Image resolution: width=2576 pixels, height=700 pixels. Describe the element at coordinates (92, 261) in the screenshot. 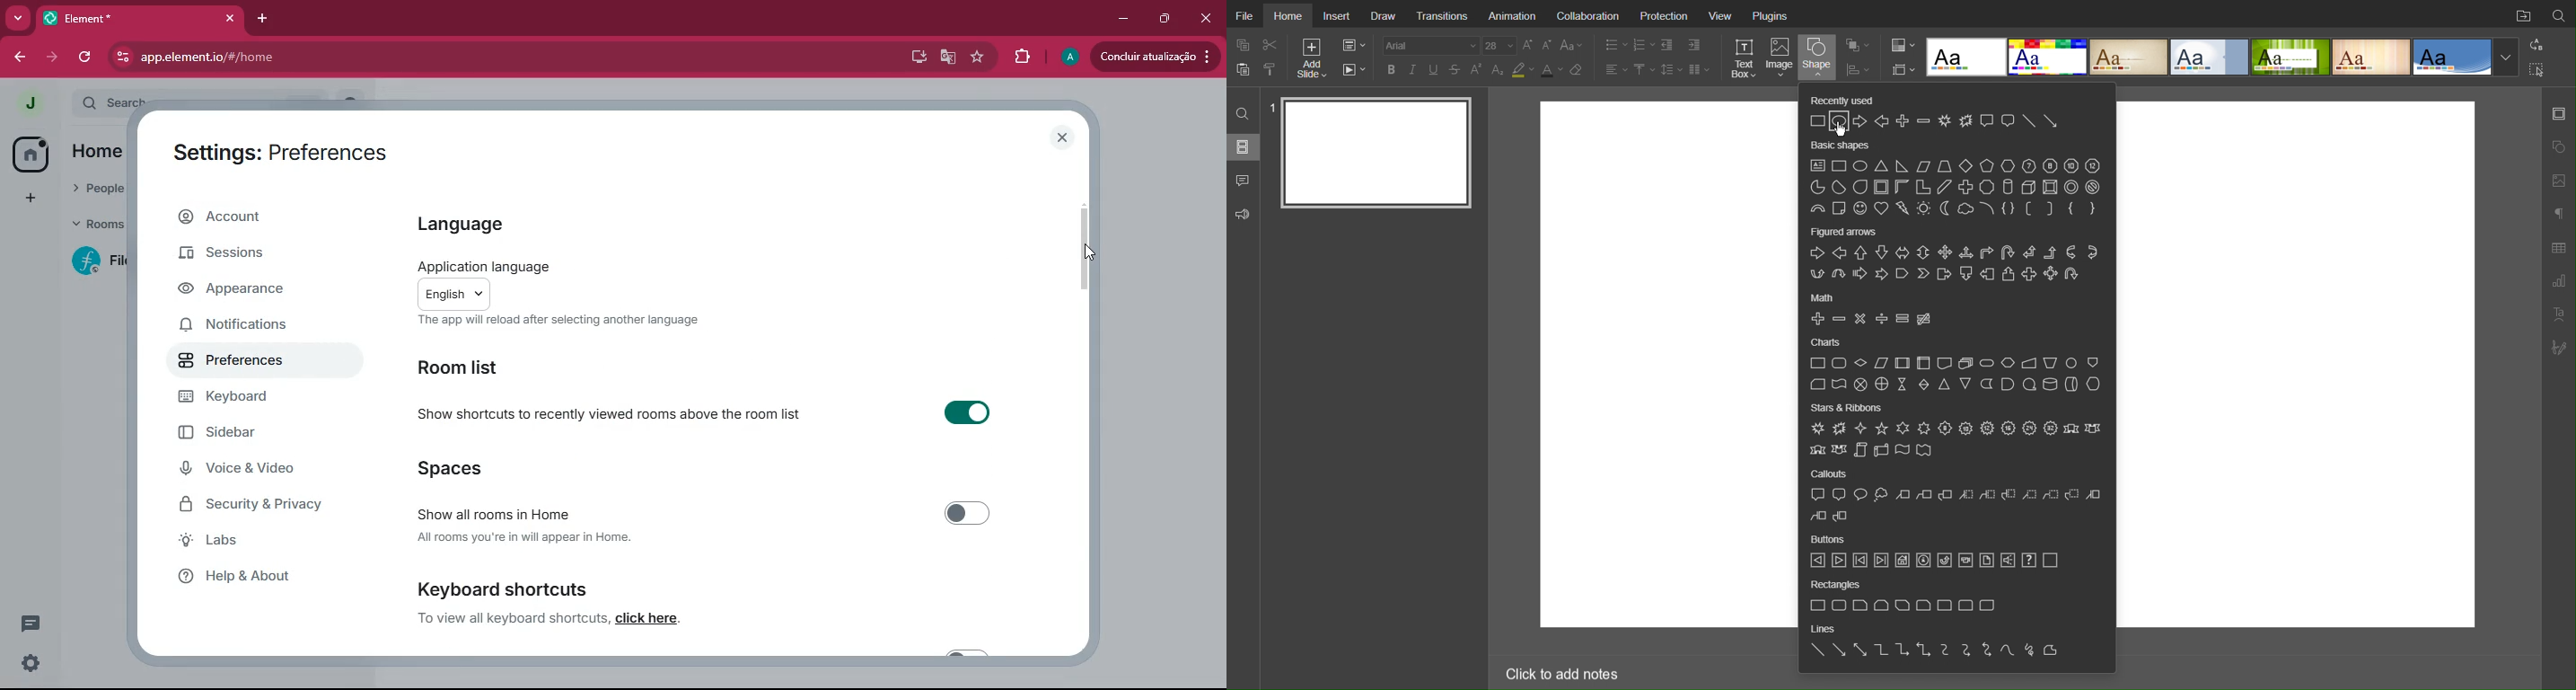

I see `room` at that location.